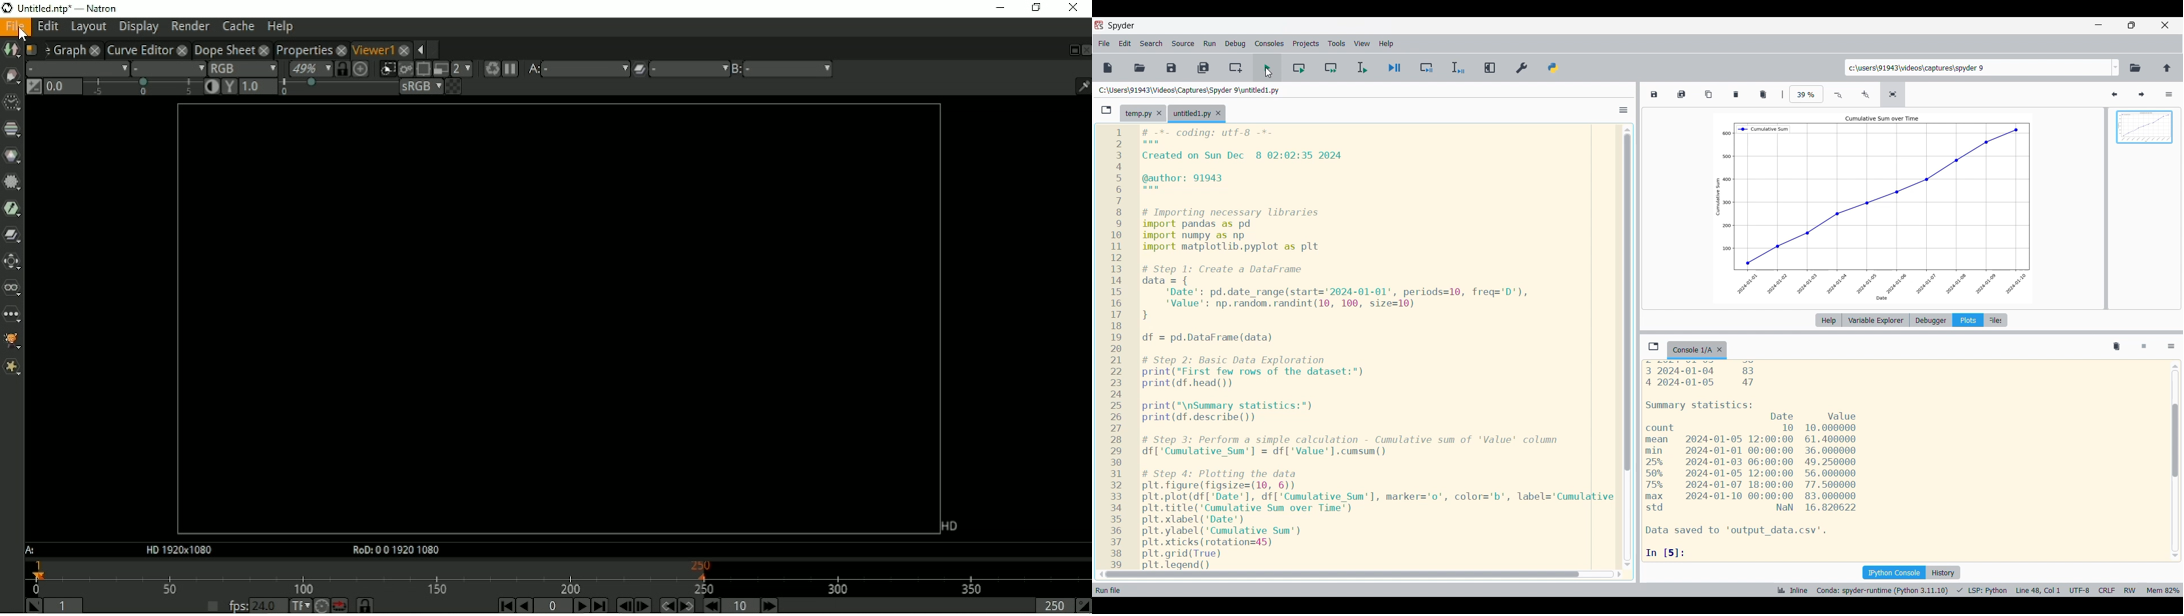  What do you see at coordinates (2163, 590) in the screenshot?
I see `memory usage` at bounding box center [2163, 590].